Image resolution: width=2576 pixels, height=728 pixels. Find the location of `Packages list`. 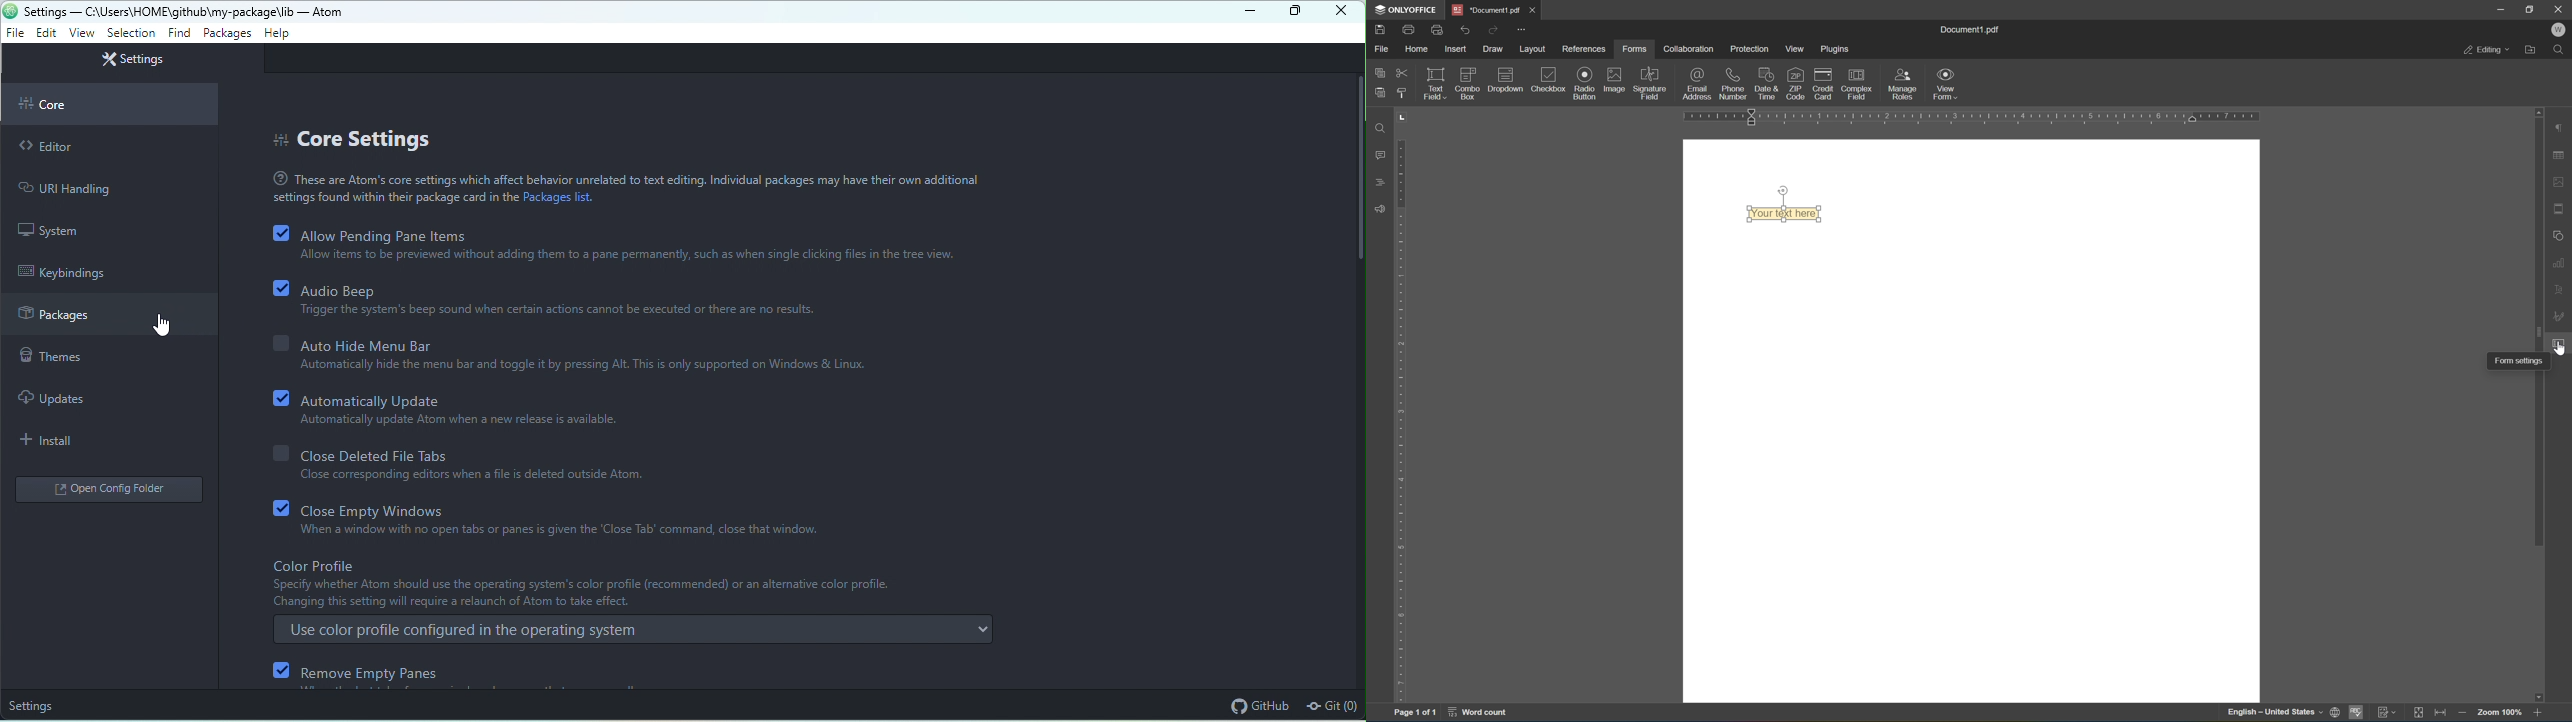

Packages list is located at coordinates (563, 199).